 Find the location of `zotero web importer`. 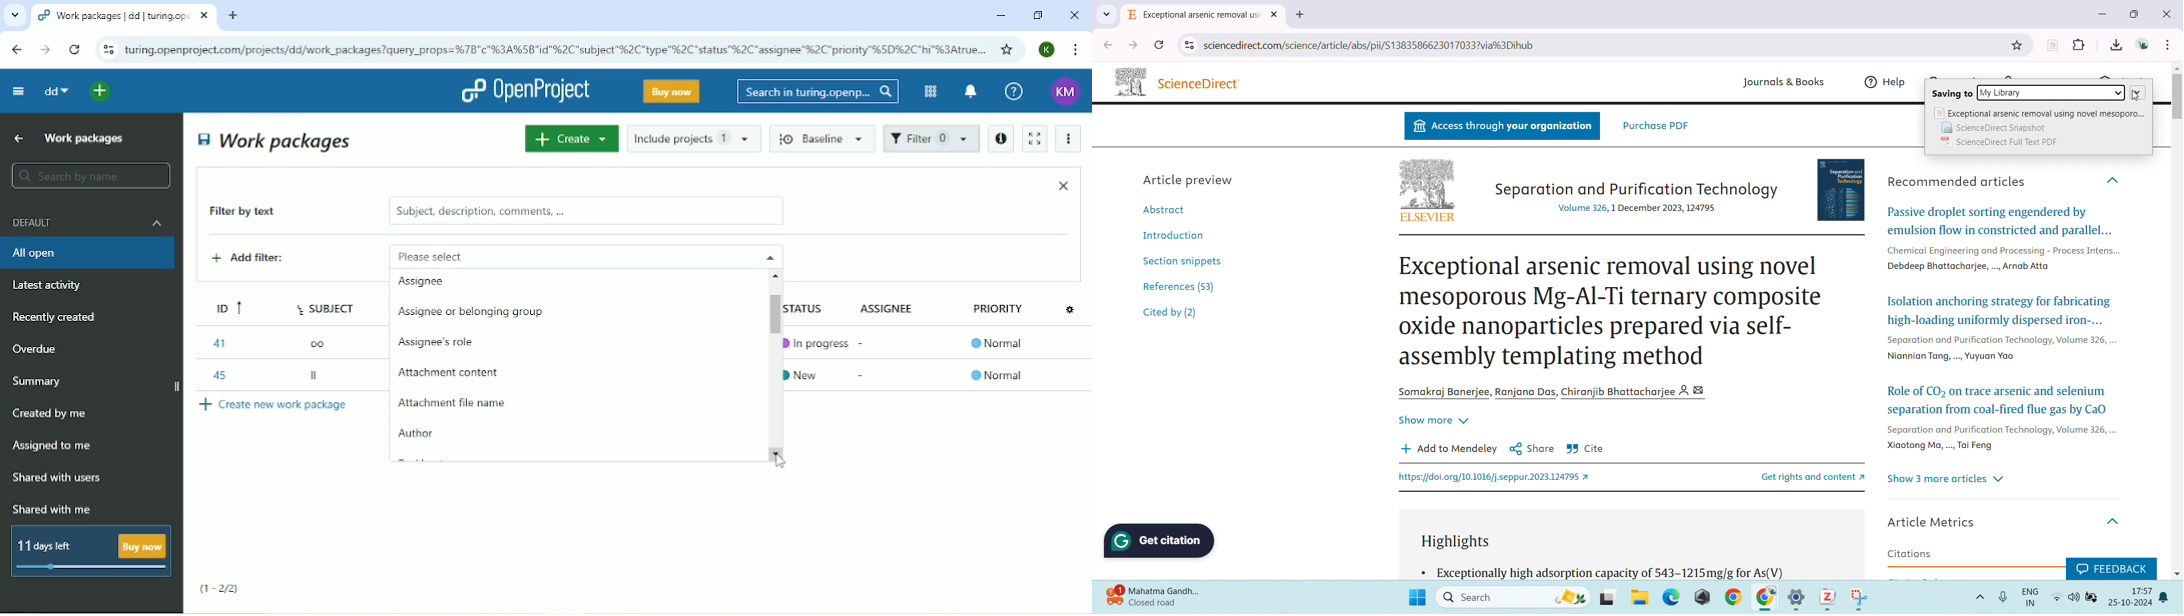

zotero web importer is located at coordinates (2053, 44).